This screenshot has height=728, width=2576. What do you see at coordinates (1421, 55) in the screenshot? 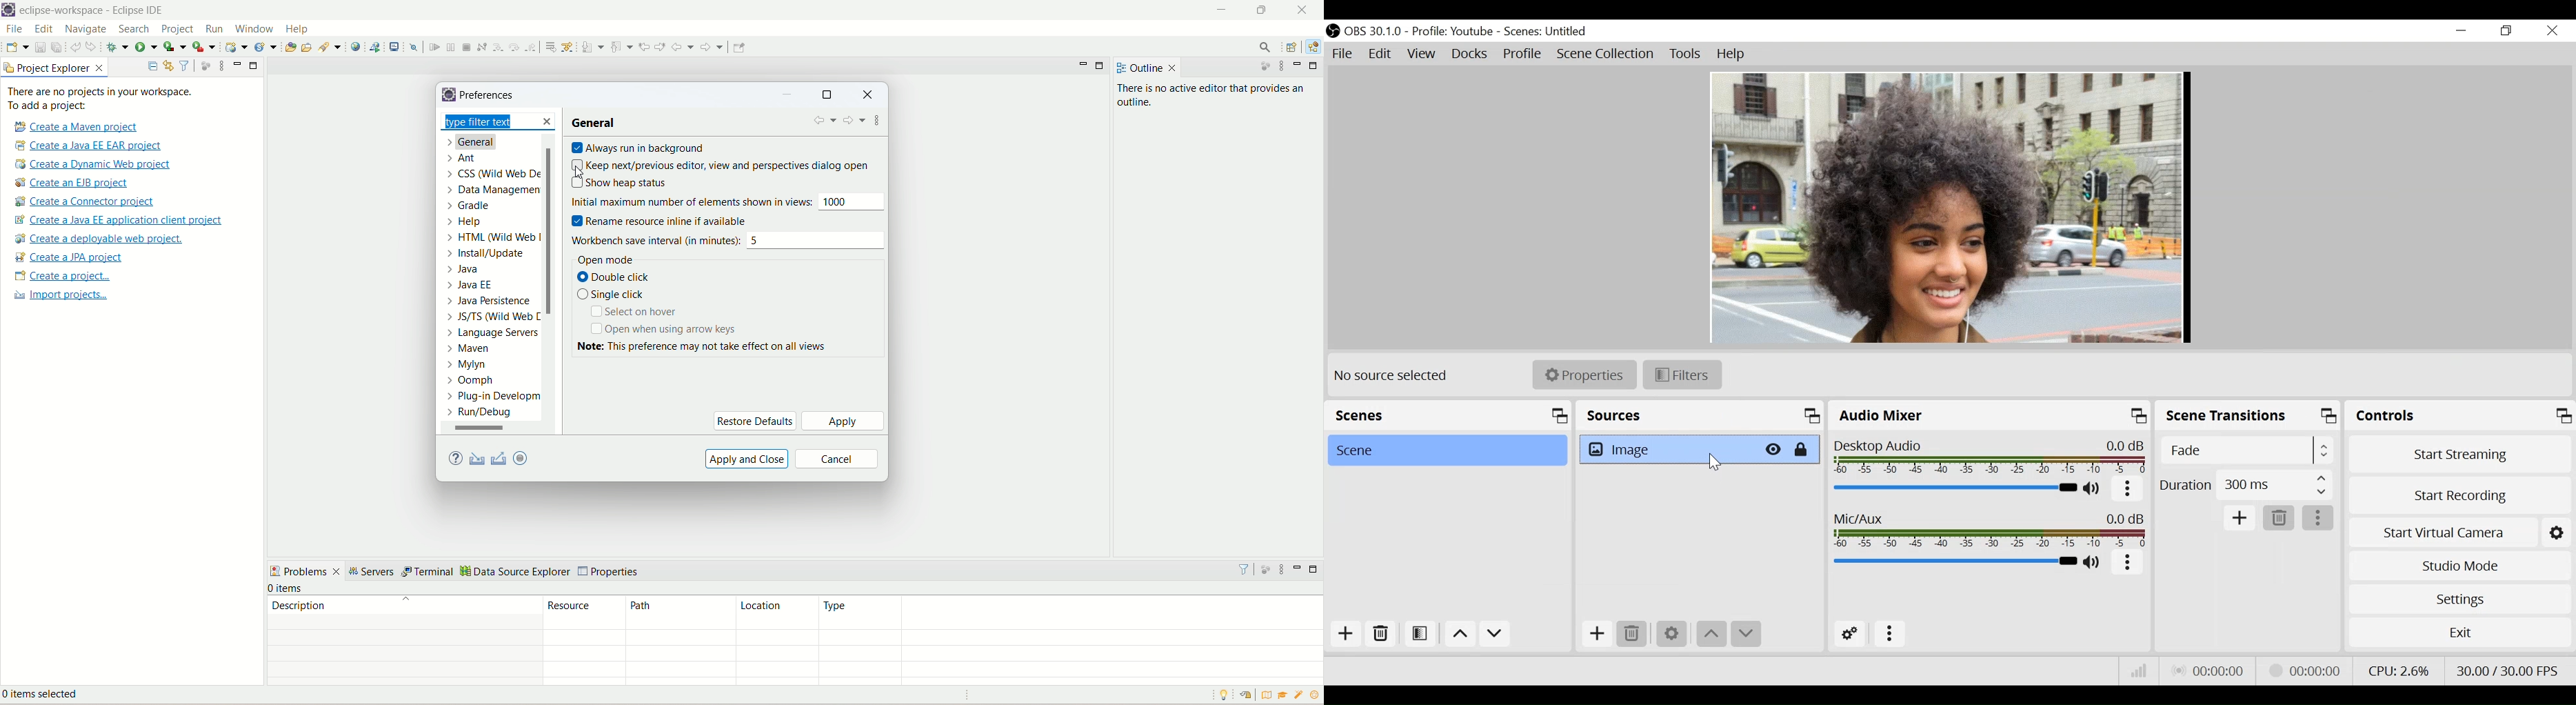
I see `View` at bounding box center [1421, 55].